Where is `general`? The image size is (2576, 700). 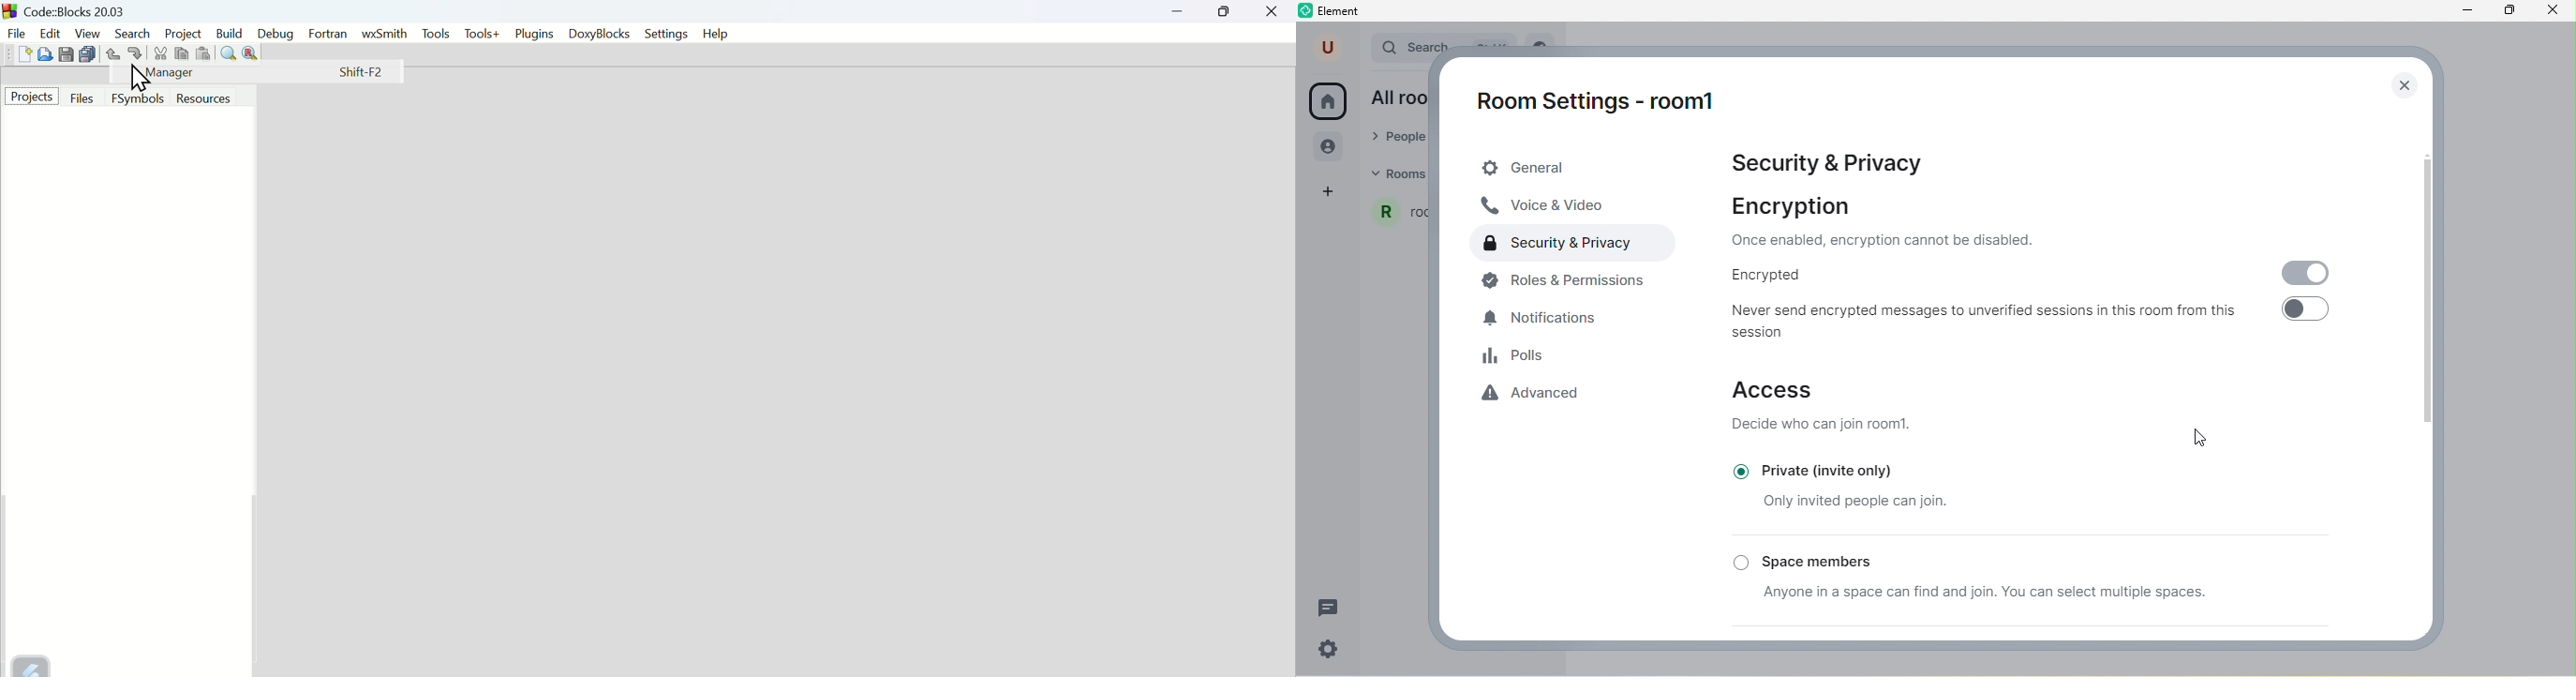
general is located at coordinates (1578, 168).